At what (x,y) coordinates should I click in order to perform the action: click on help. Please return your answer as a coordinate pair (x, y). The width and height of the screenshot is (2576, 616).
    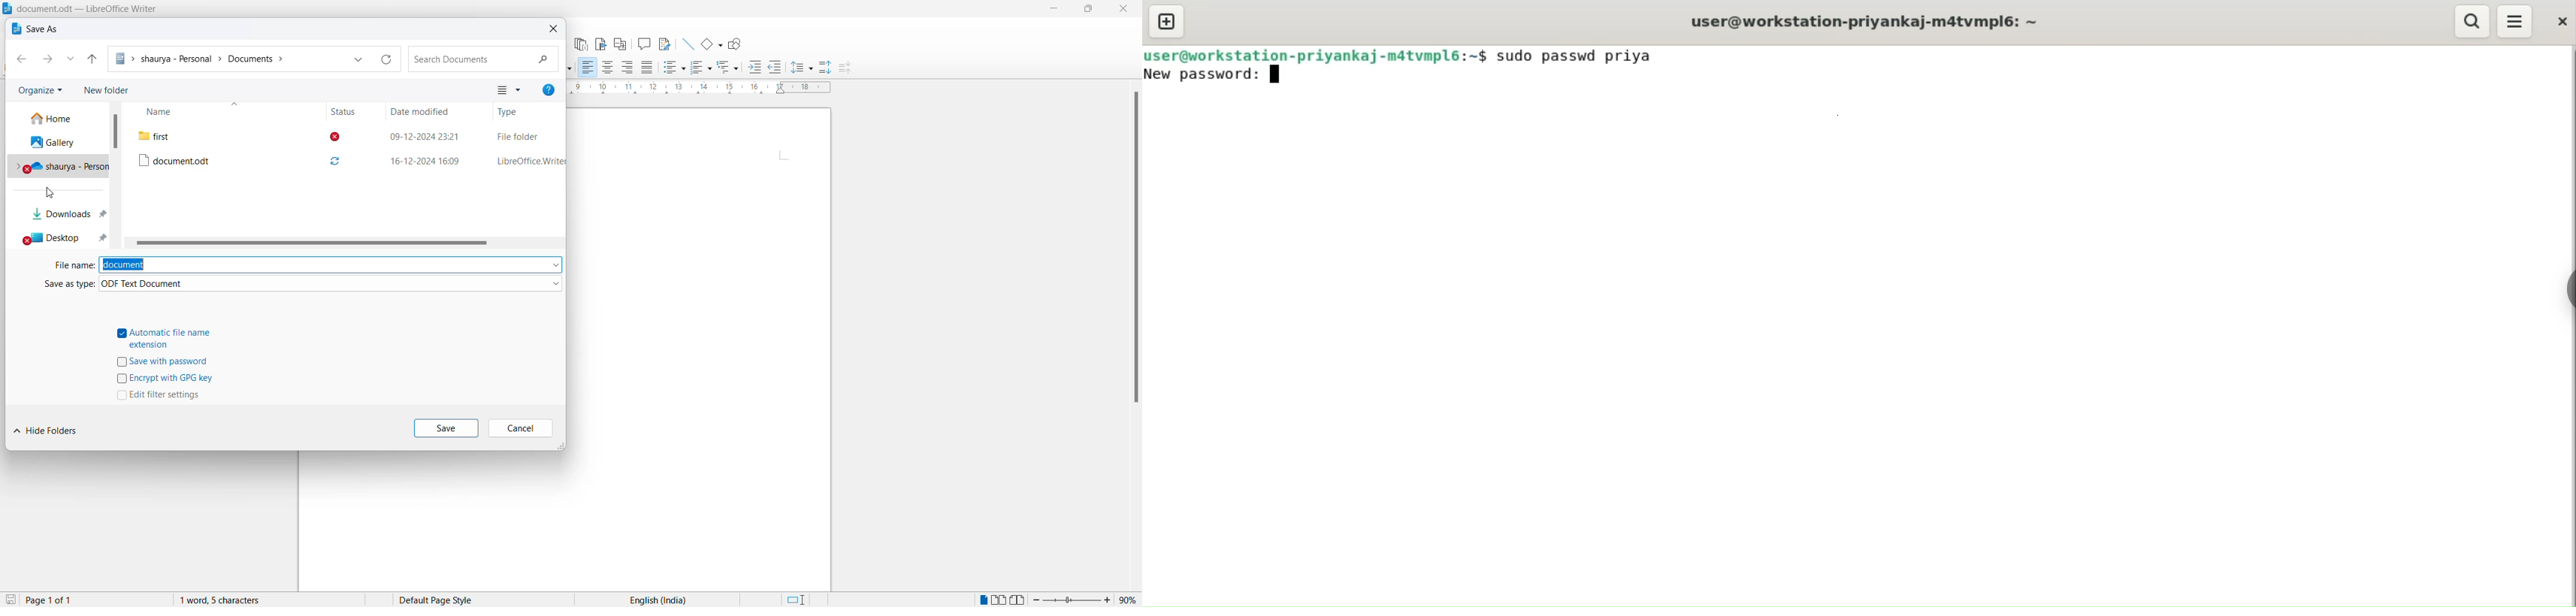
    Looking at the image, I should click on (551, 90).